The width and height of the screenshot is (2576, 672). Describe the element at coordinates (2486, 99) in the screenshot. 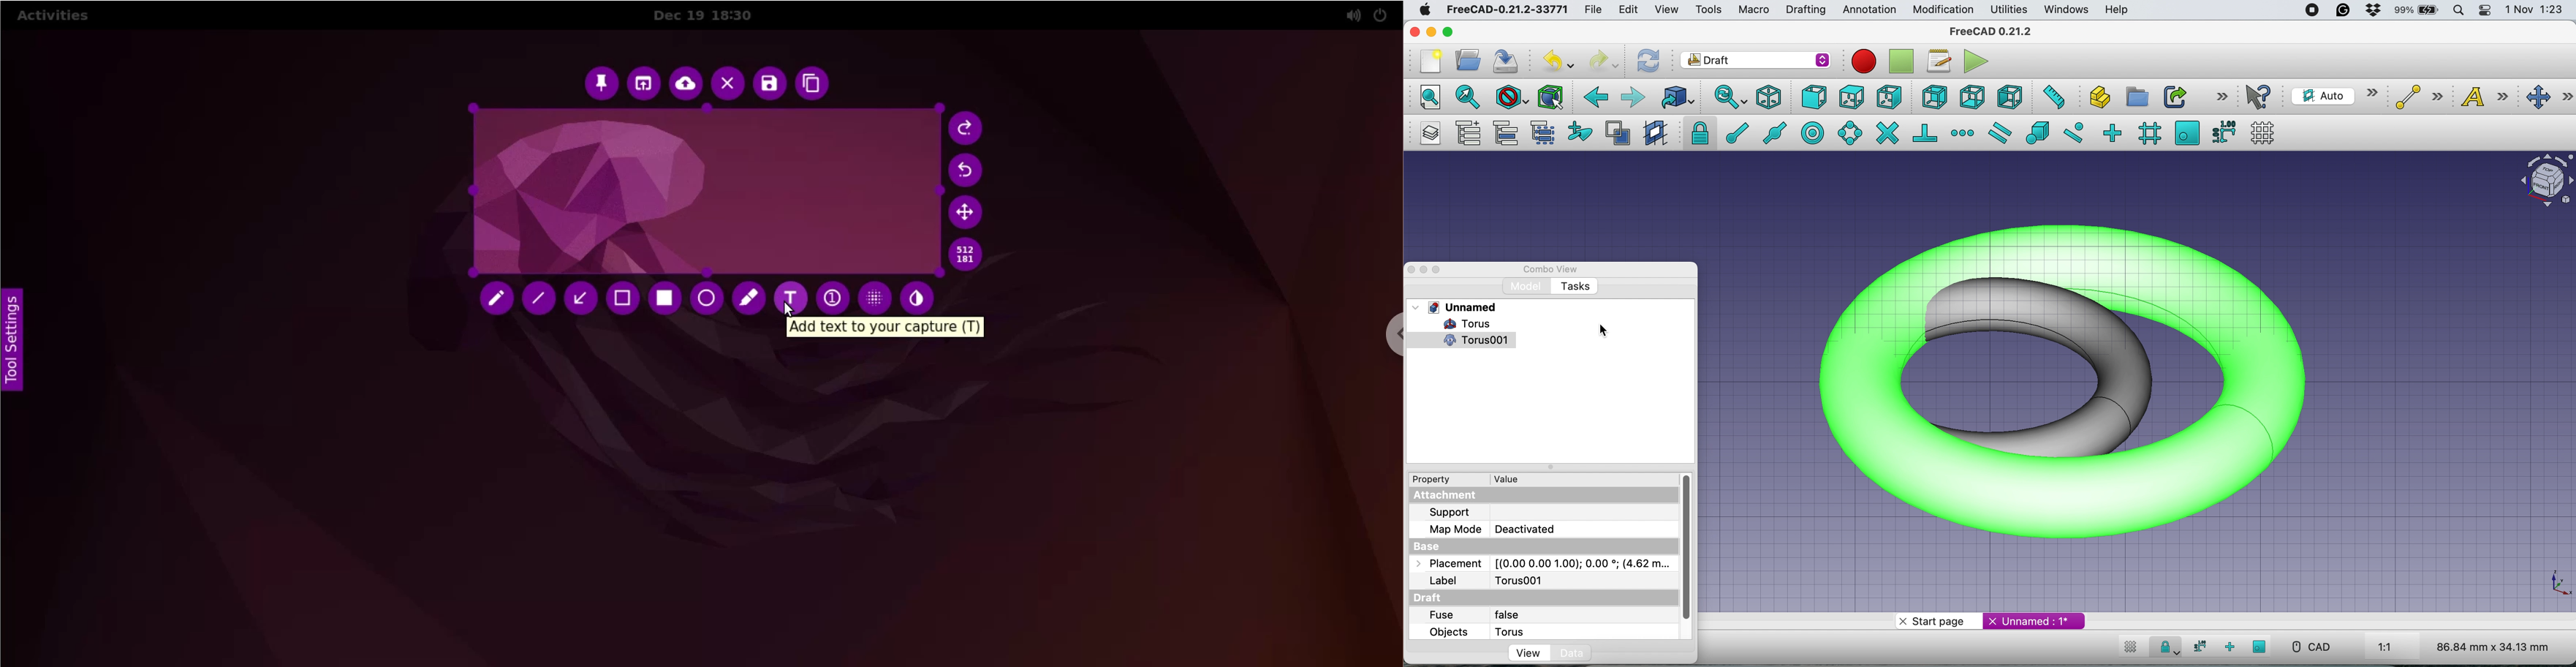

I see `text` at that location.